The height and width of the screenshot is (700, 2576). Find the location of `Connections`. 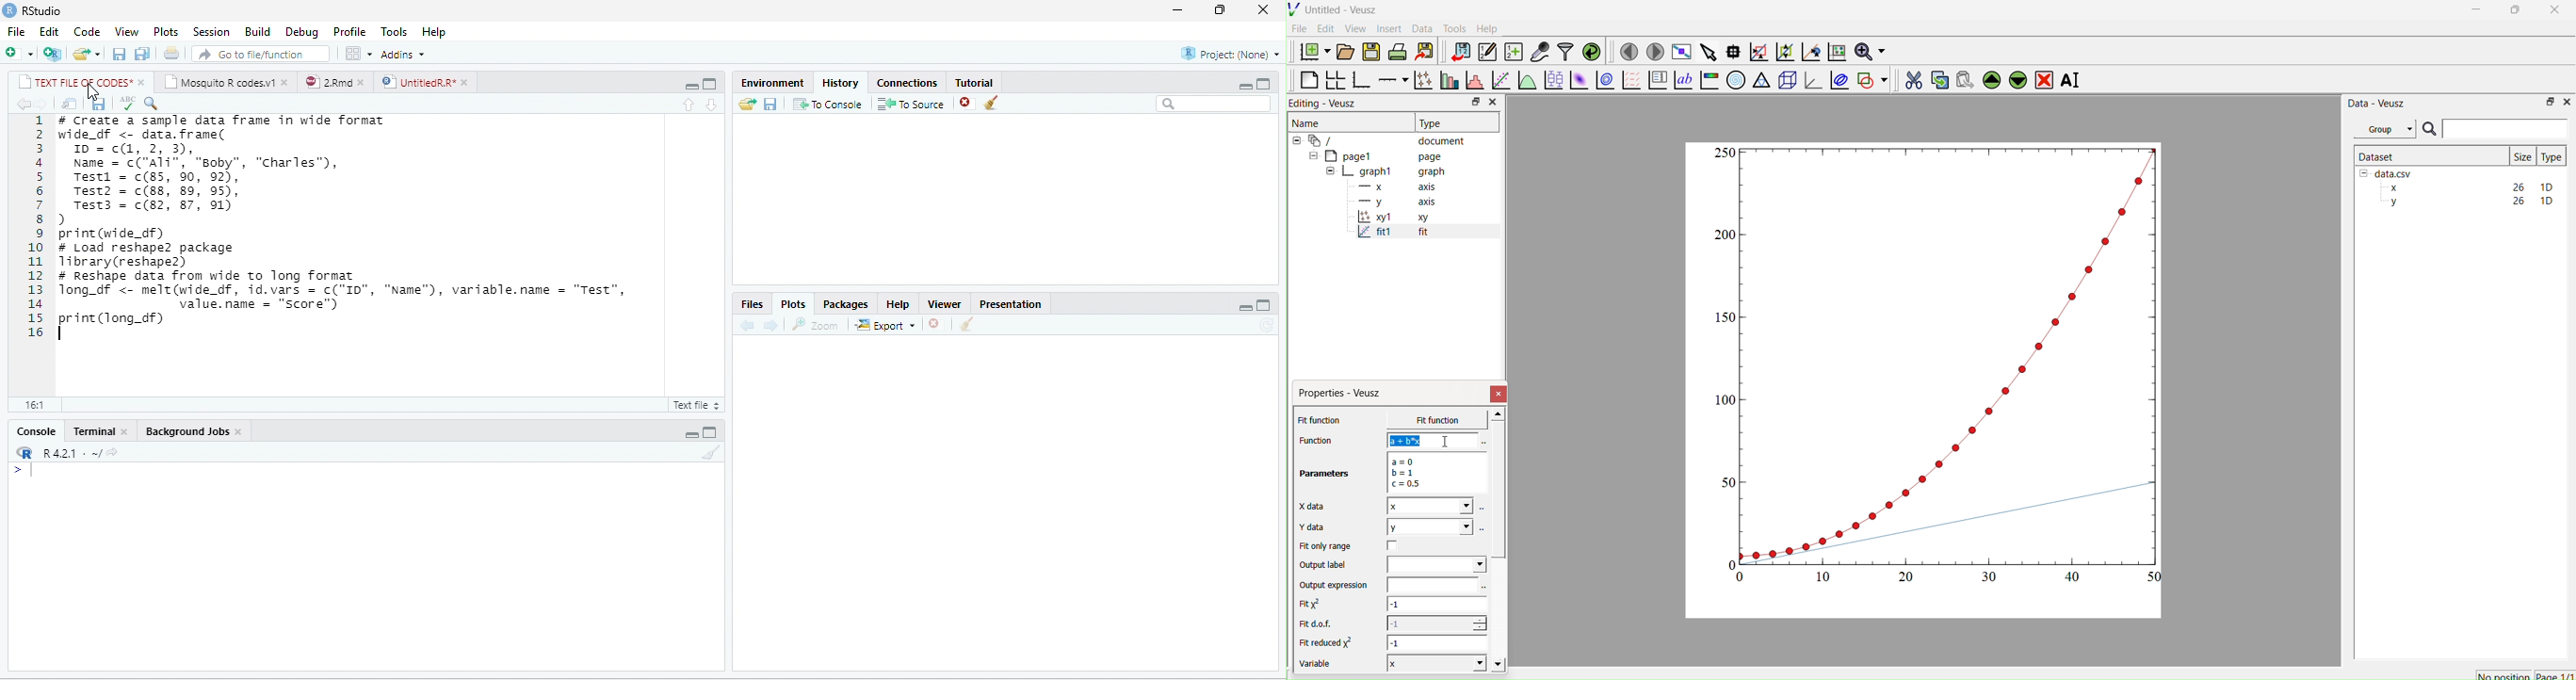

Connections is located at coordinates (907, 83).